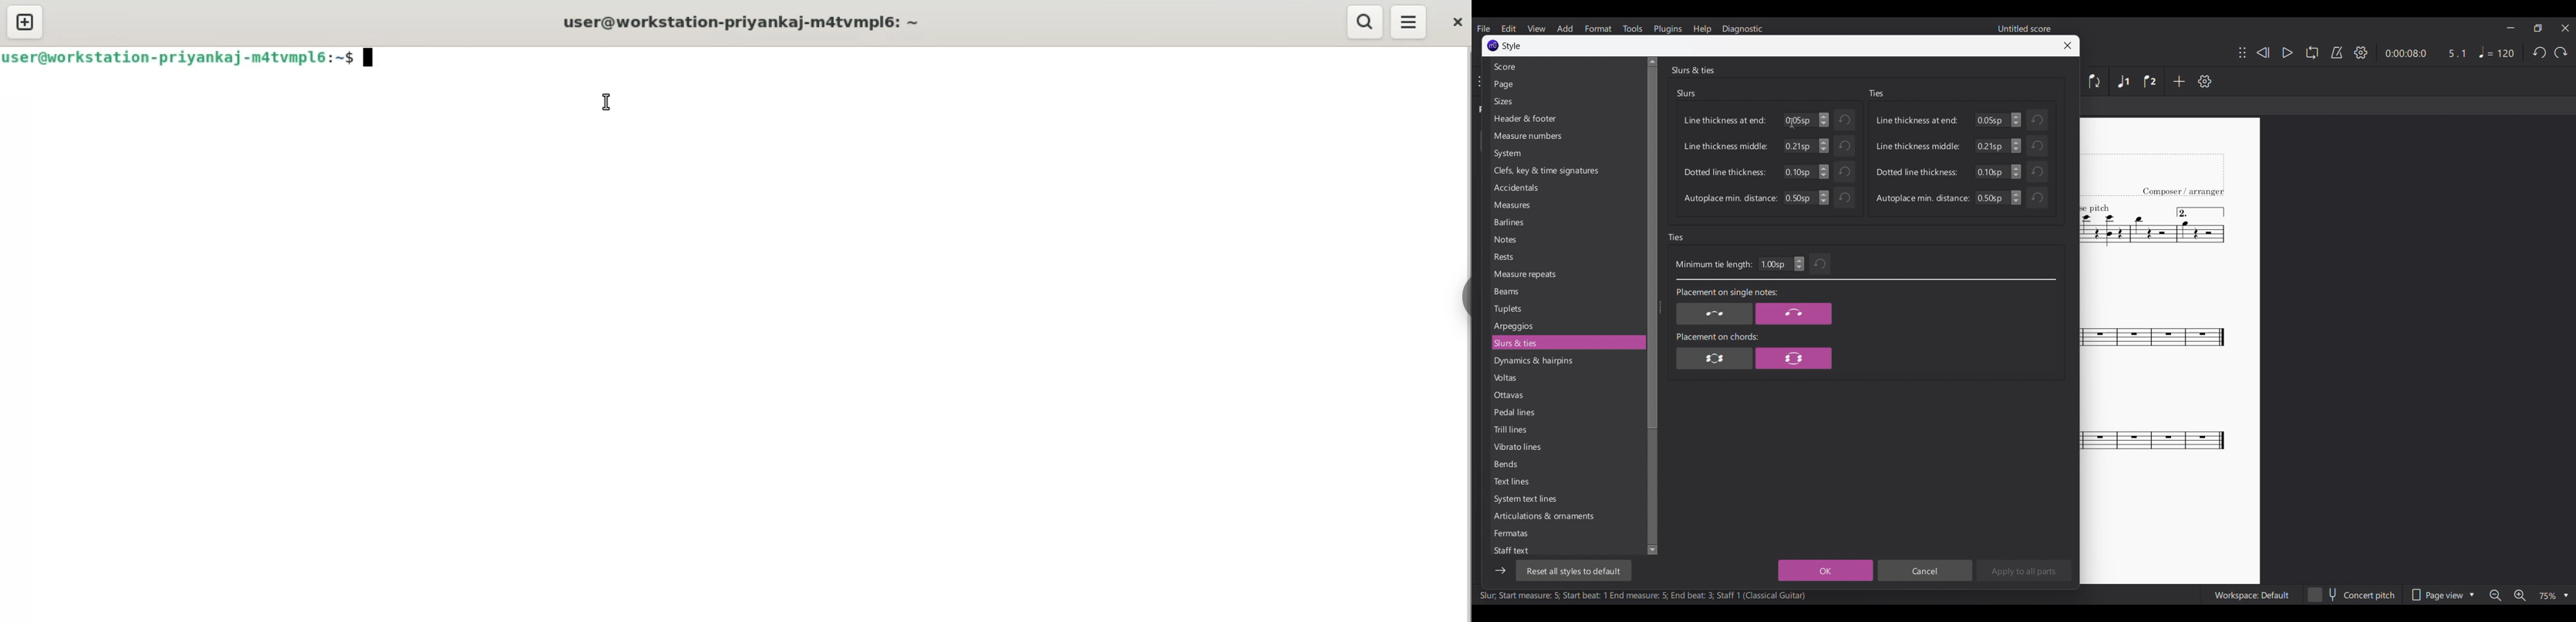 This screenshot has width=2576, height=644. What do you see at coordinates (1713, 265) in the screenshot?
I see `Minimum tie length` at bounding box center [1713, 265].